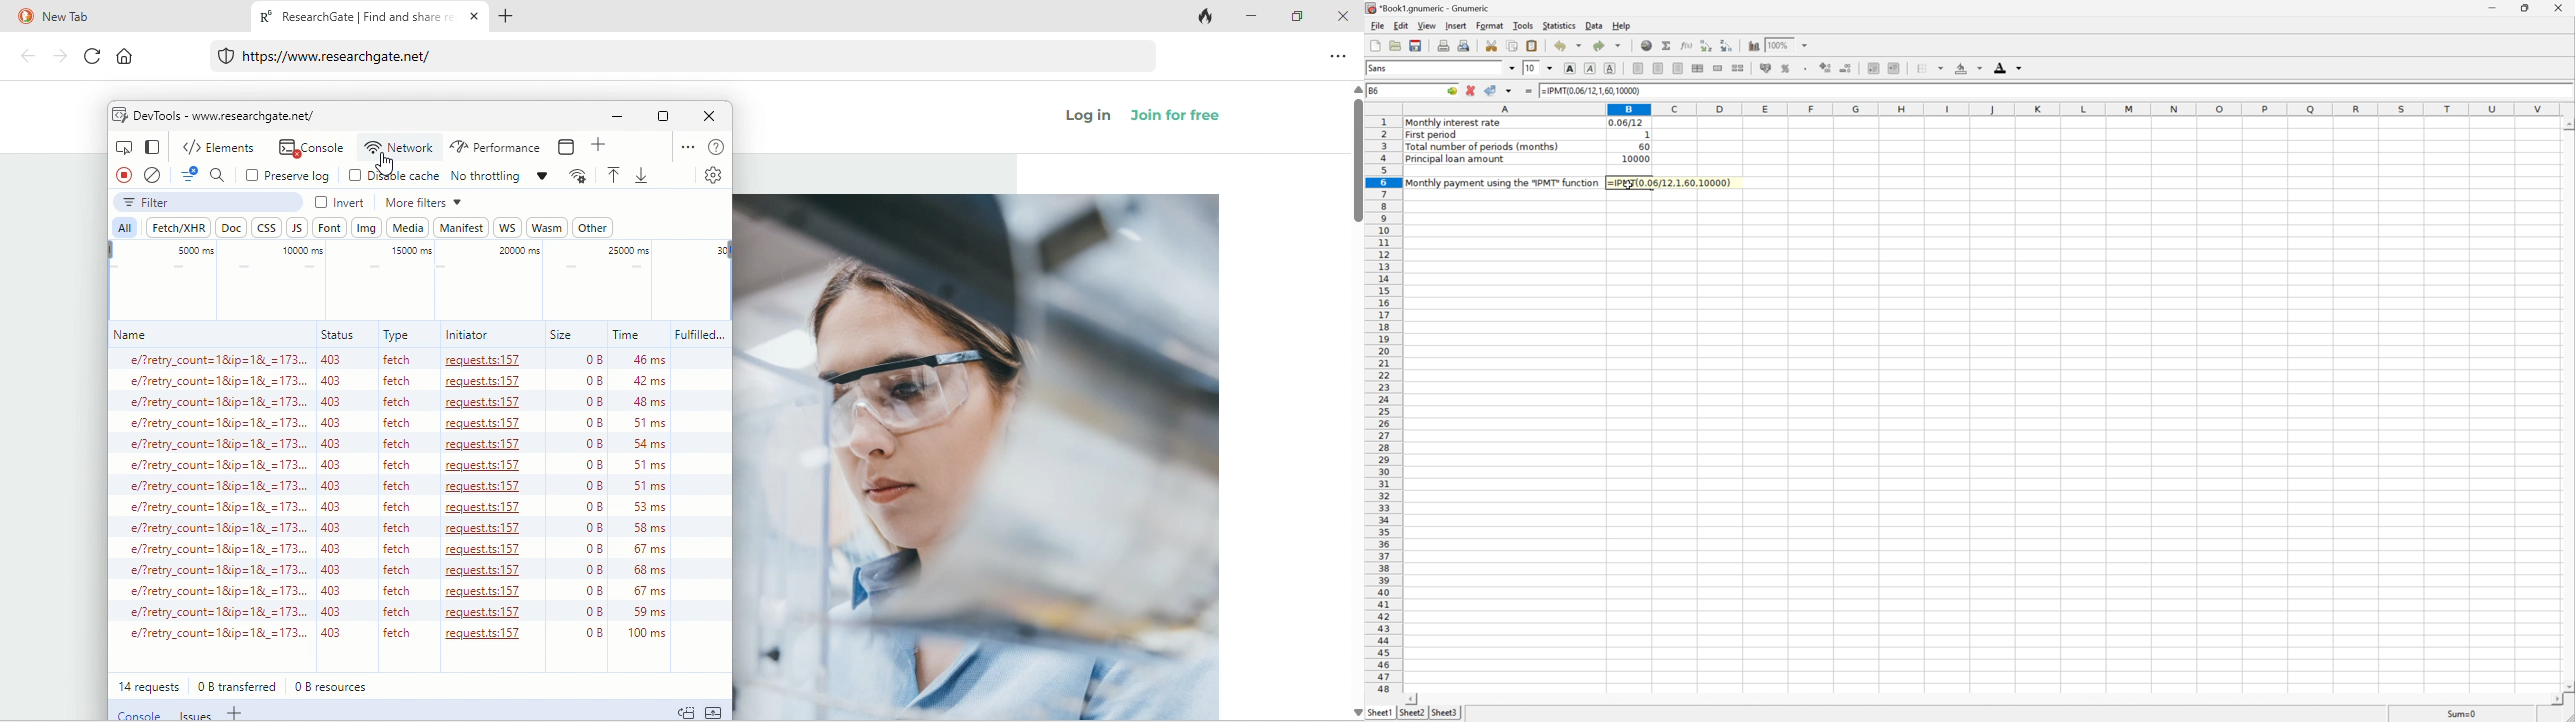 This screenshot has width=2576, height=728. I want to click on Sort the selected region in ascending order based on the first column selected, so click(1705, 45).